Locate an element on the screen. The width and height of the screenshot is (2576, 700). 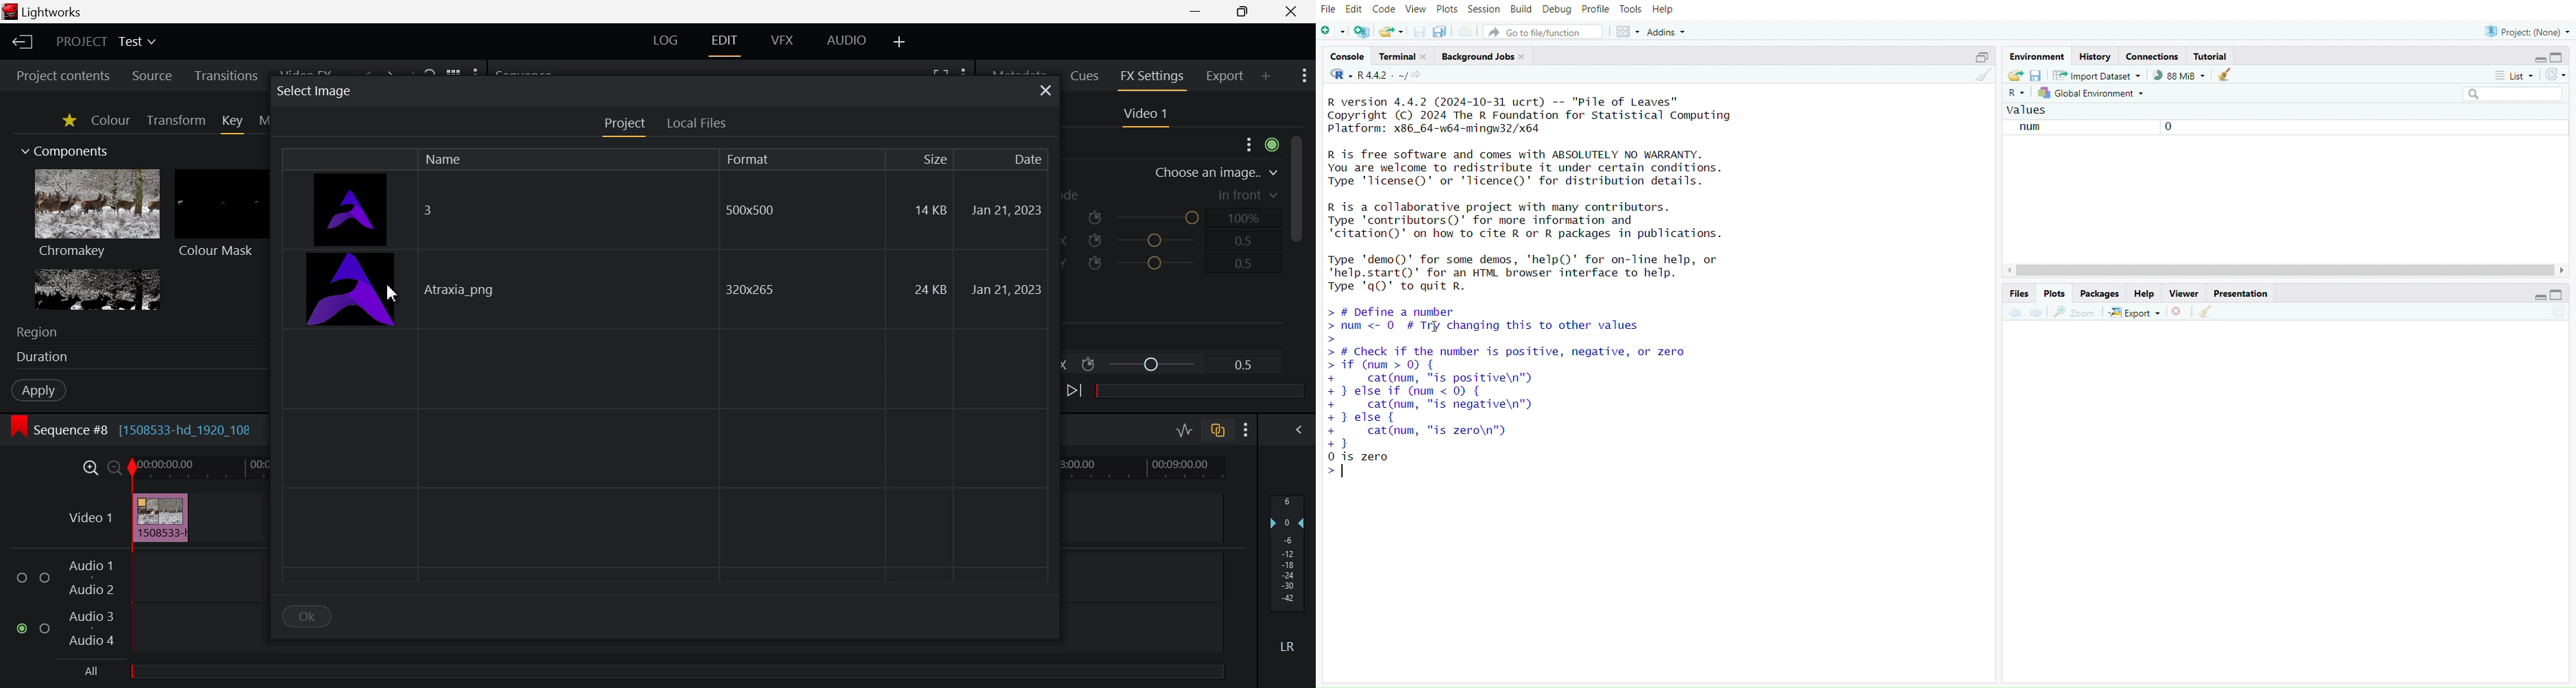
clear all plot is located at coordinates (2207, 312).